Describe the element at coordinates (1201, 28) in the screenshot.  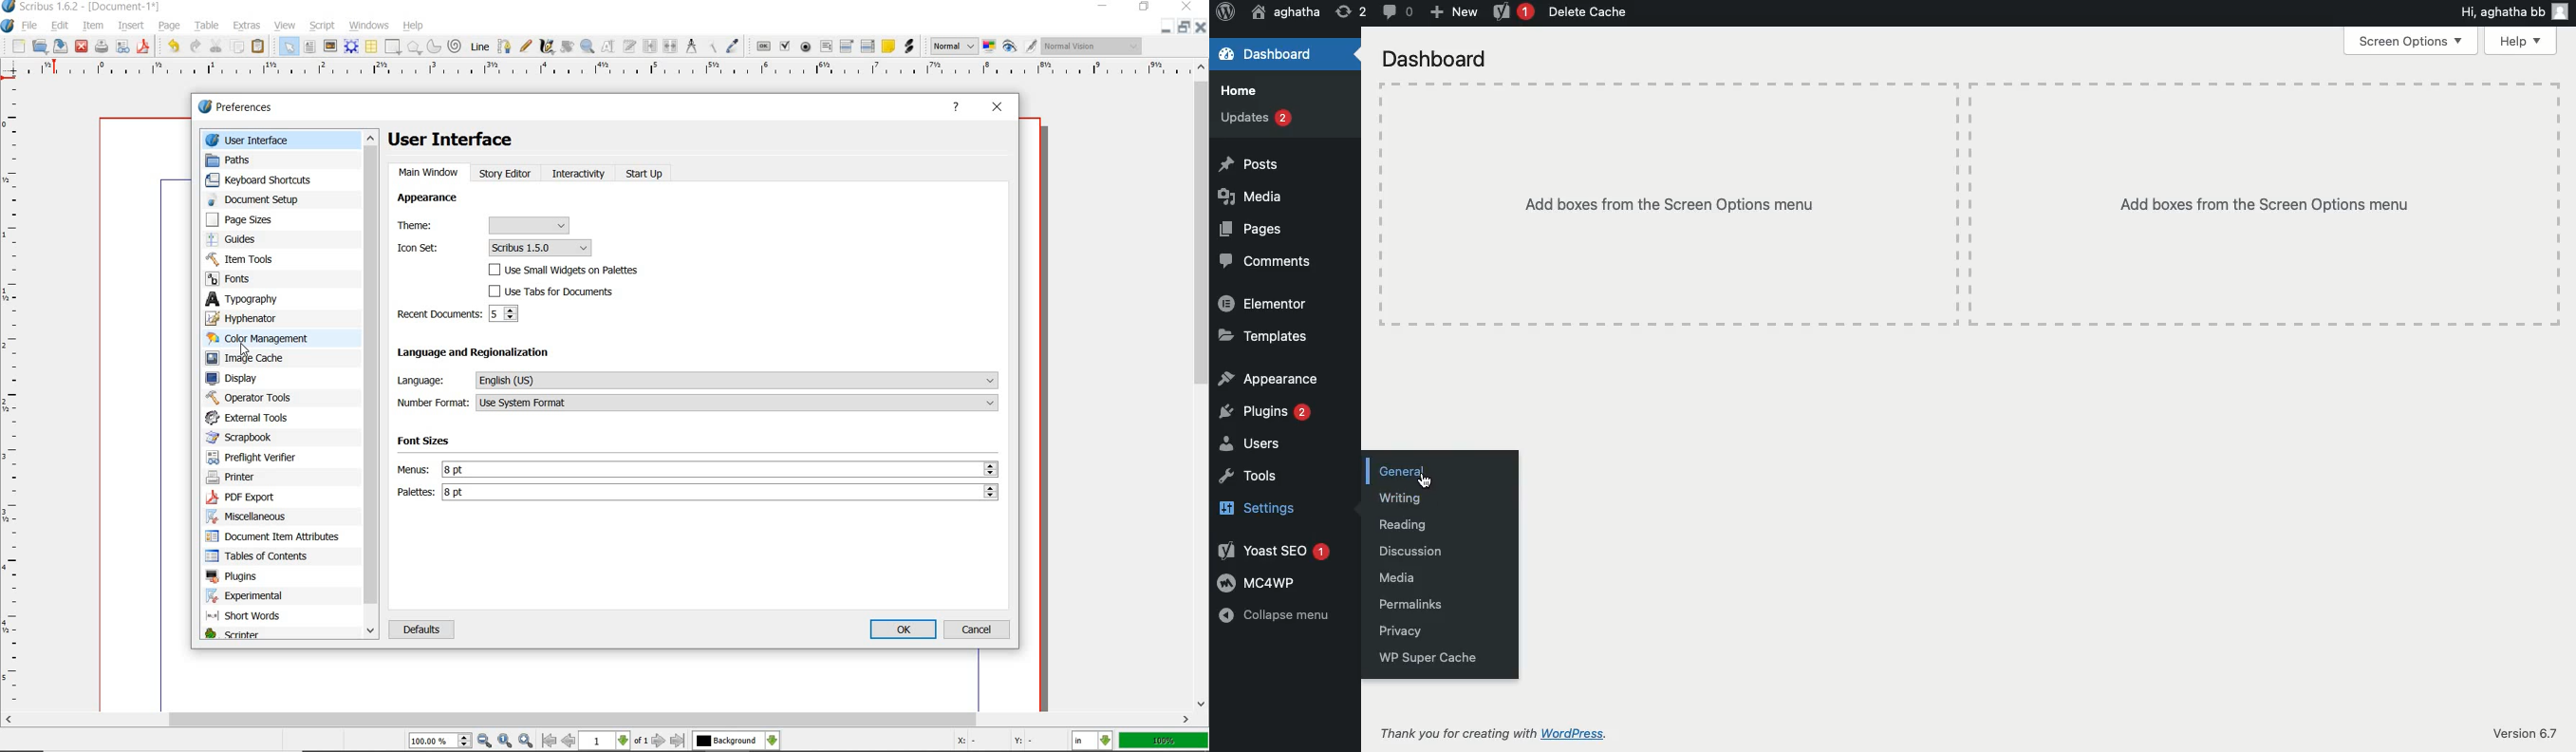
I see `close` at that location.